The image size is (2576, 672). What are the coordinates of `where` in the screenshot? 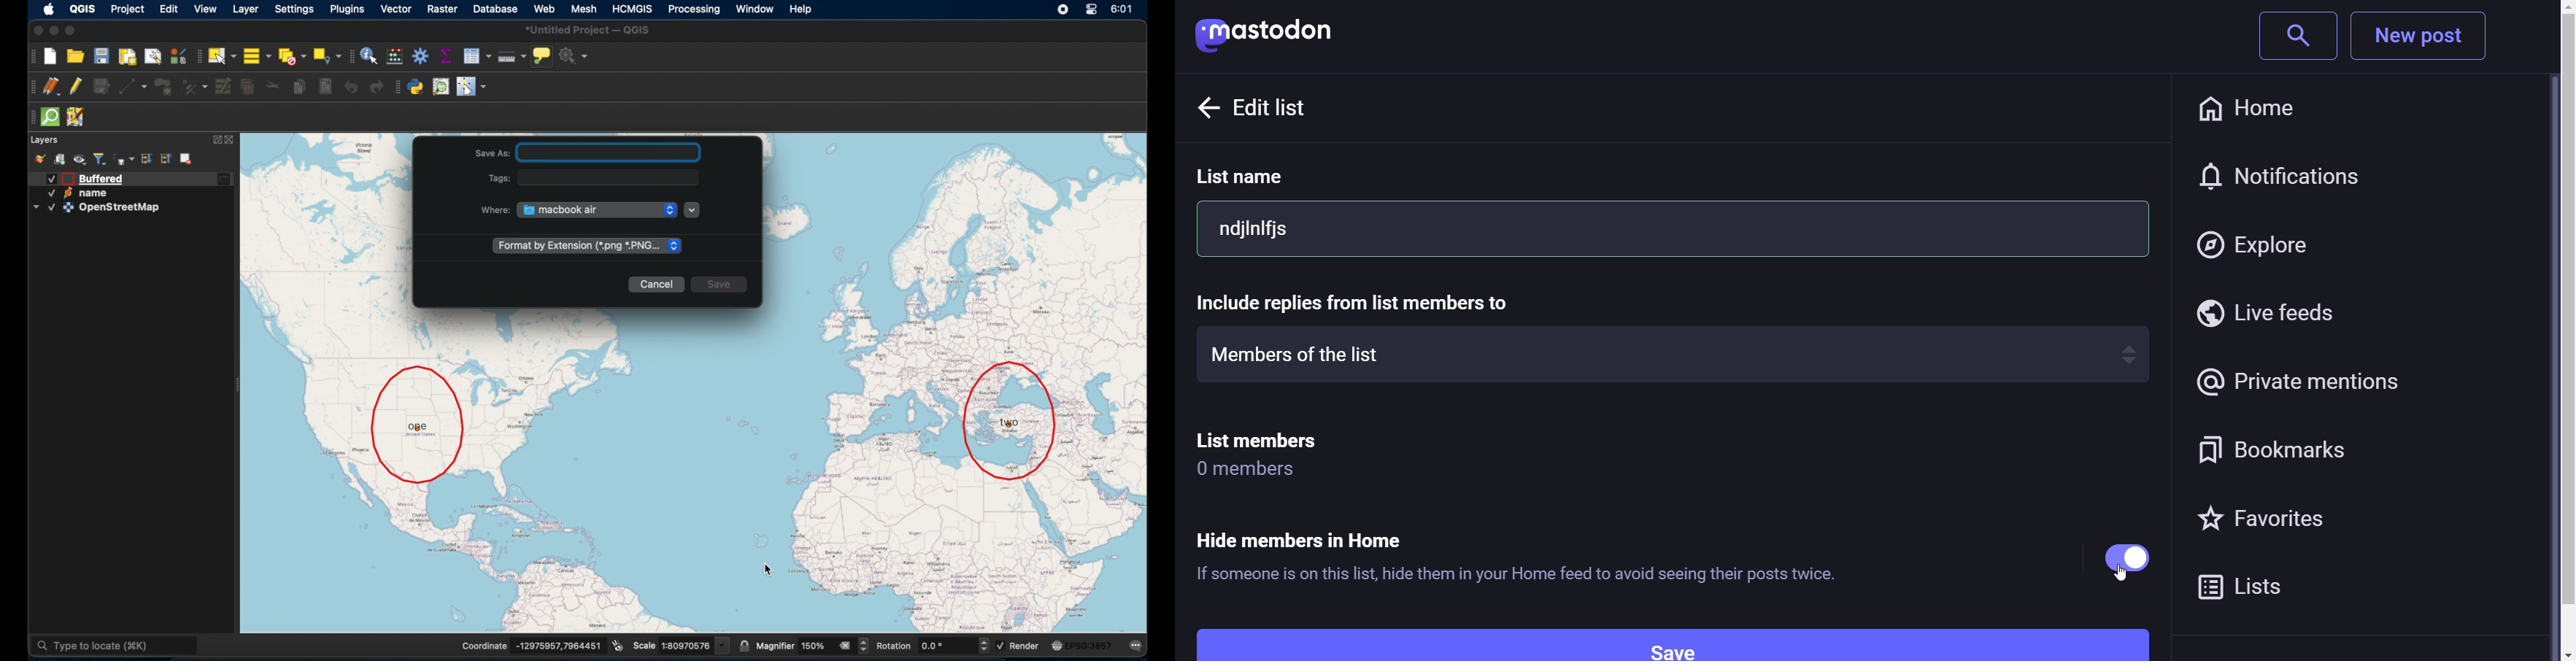 It's located at (491, 210).